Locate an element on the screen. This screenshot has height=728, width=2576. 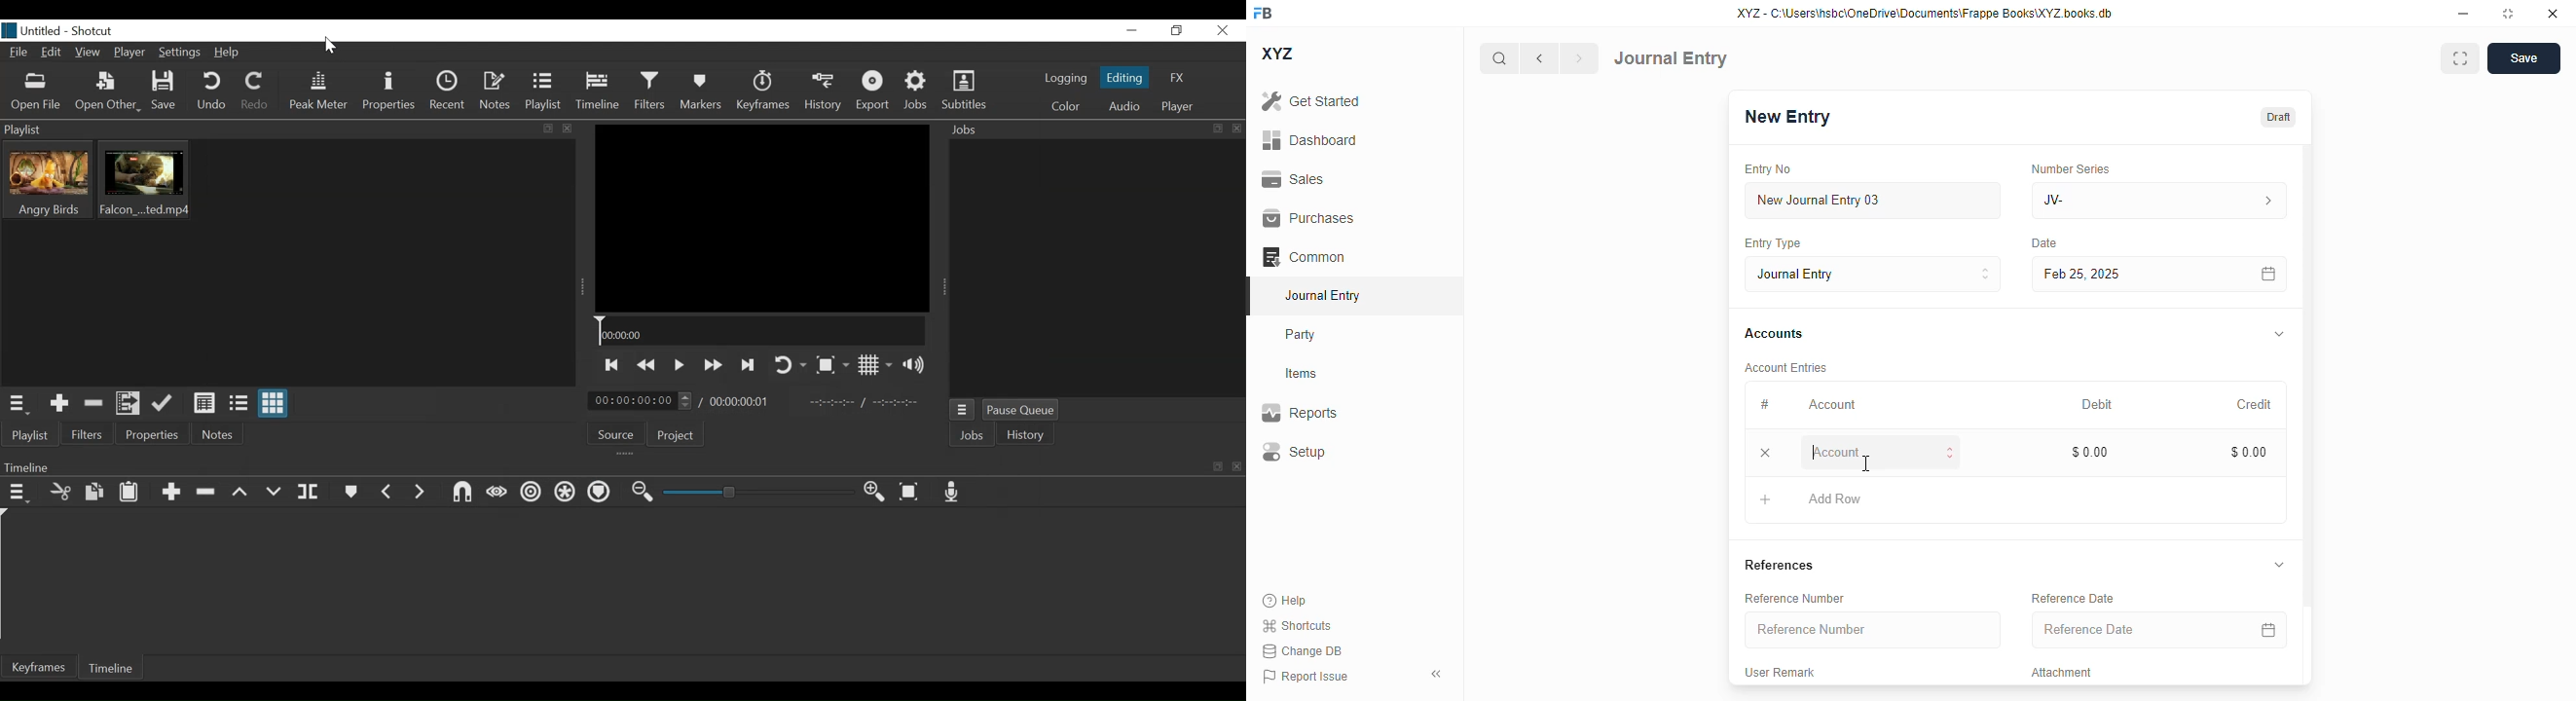
attachment is located at coordinates (2062, 672).